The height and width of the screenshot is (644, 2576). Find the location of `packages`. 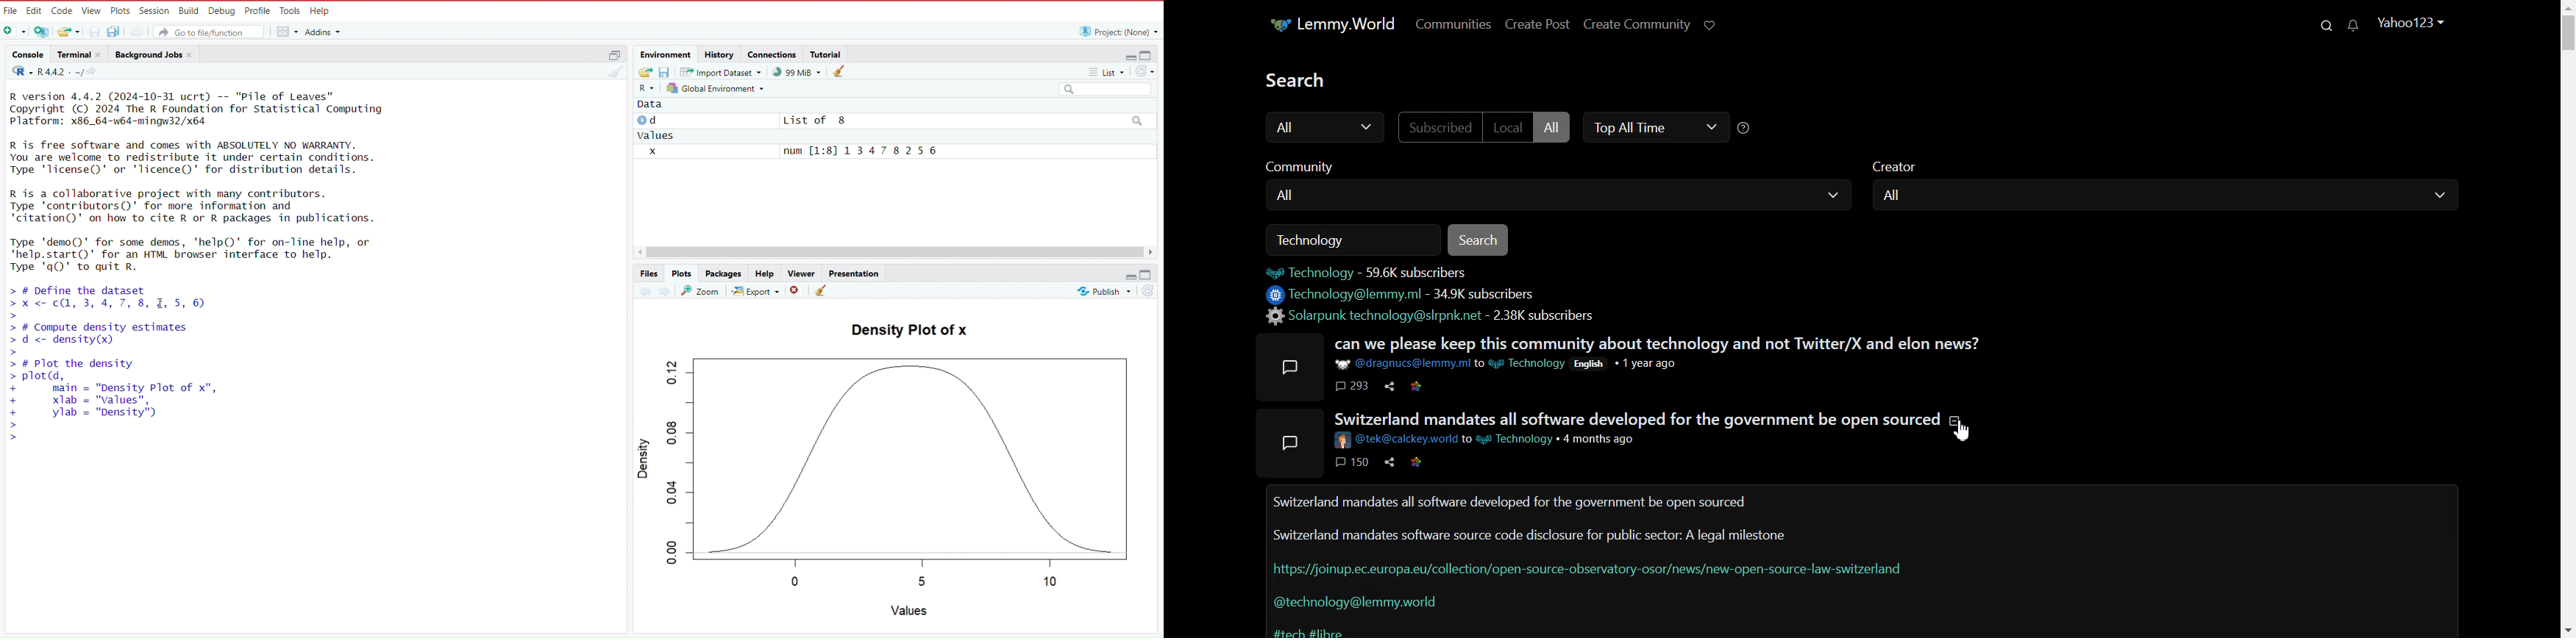

packages is located at coordinates (723, 272).